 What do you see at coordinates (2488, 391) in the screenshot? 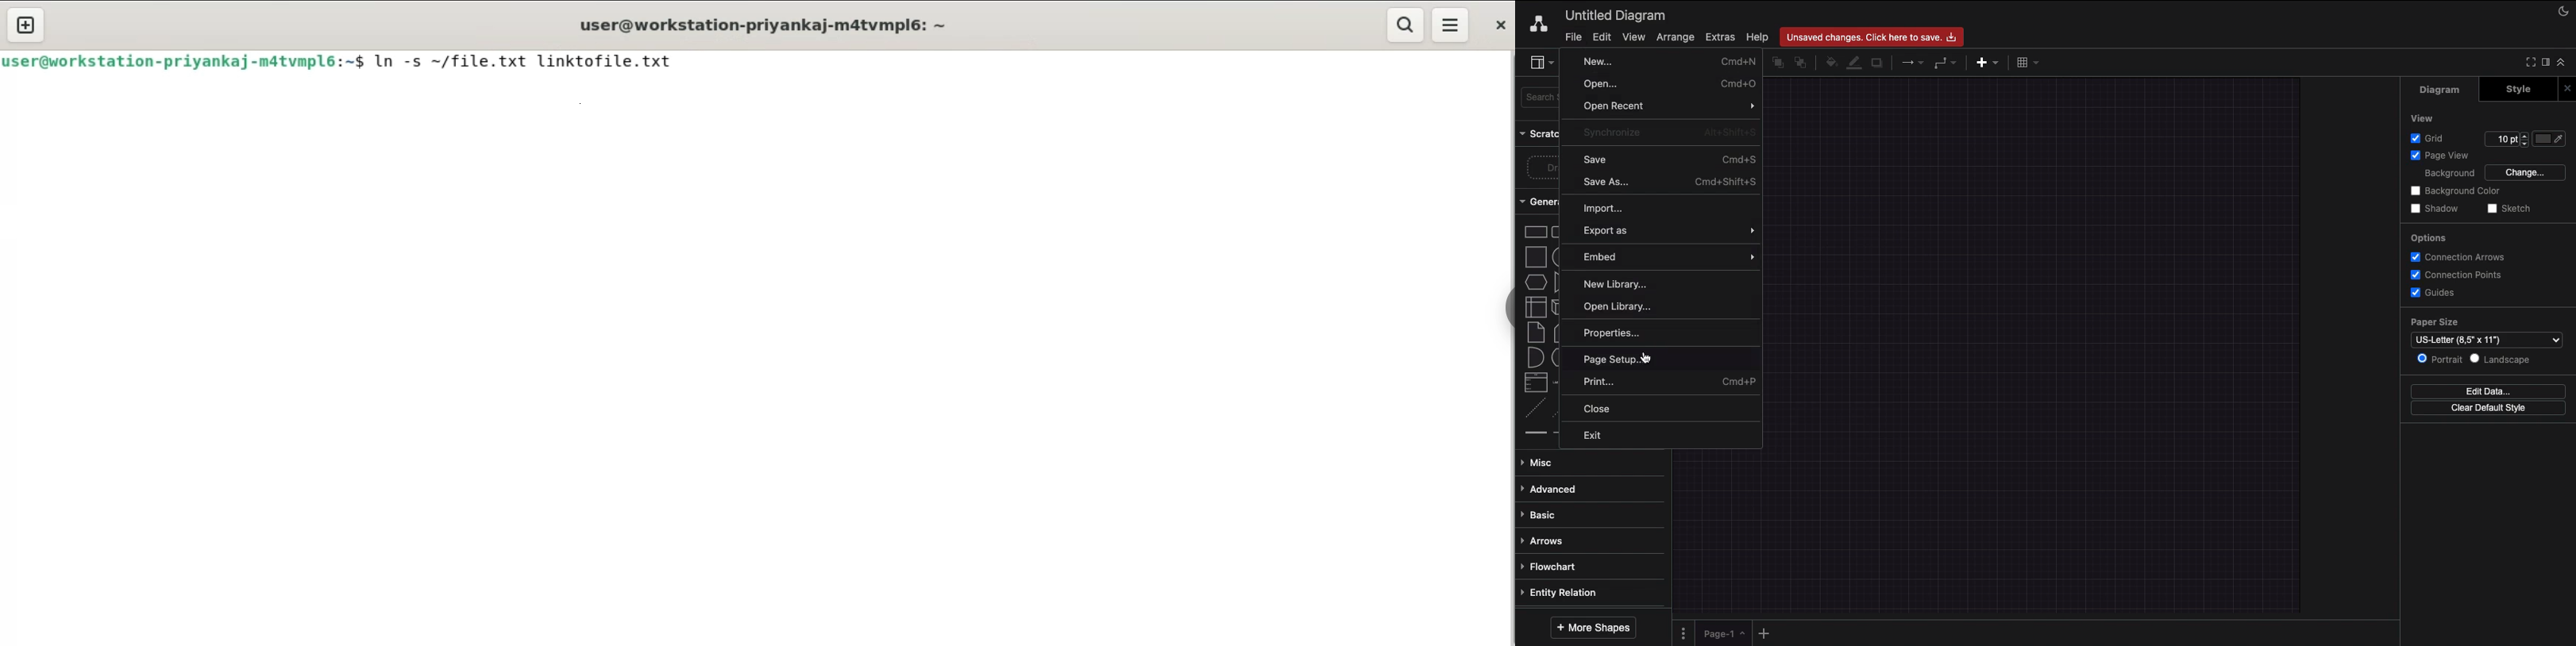
I see `Edit data` at bounding box center [2488, 391].